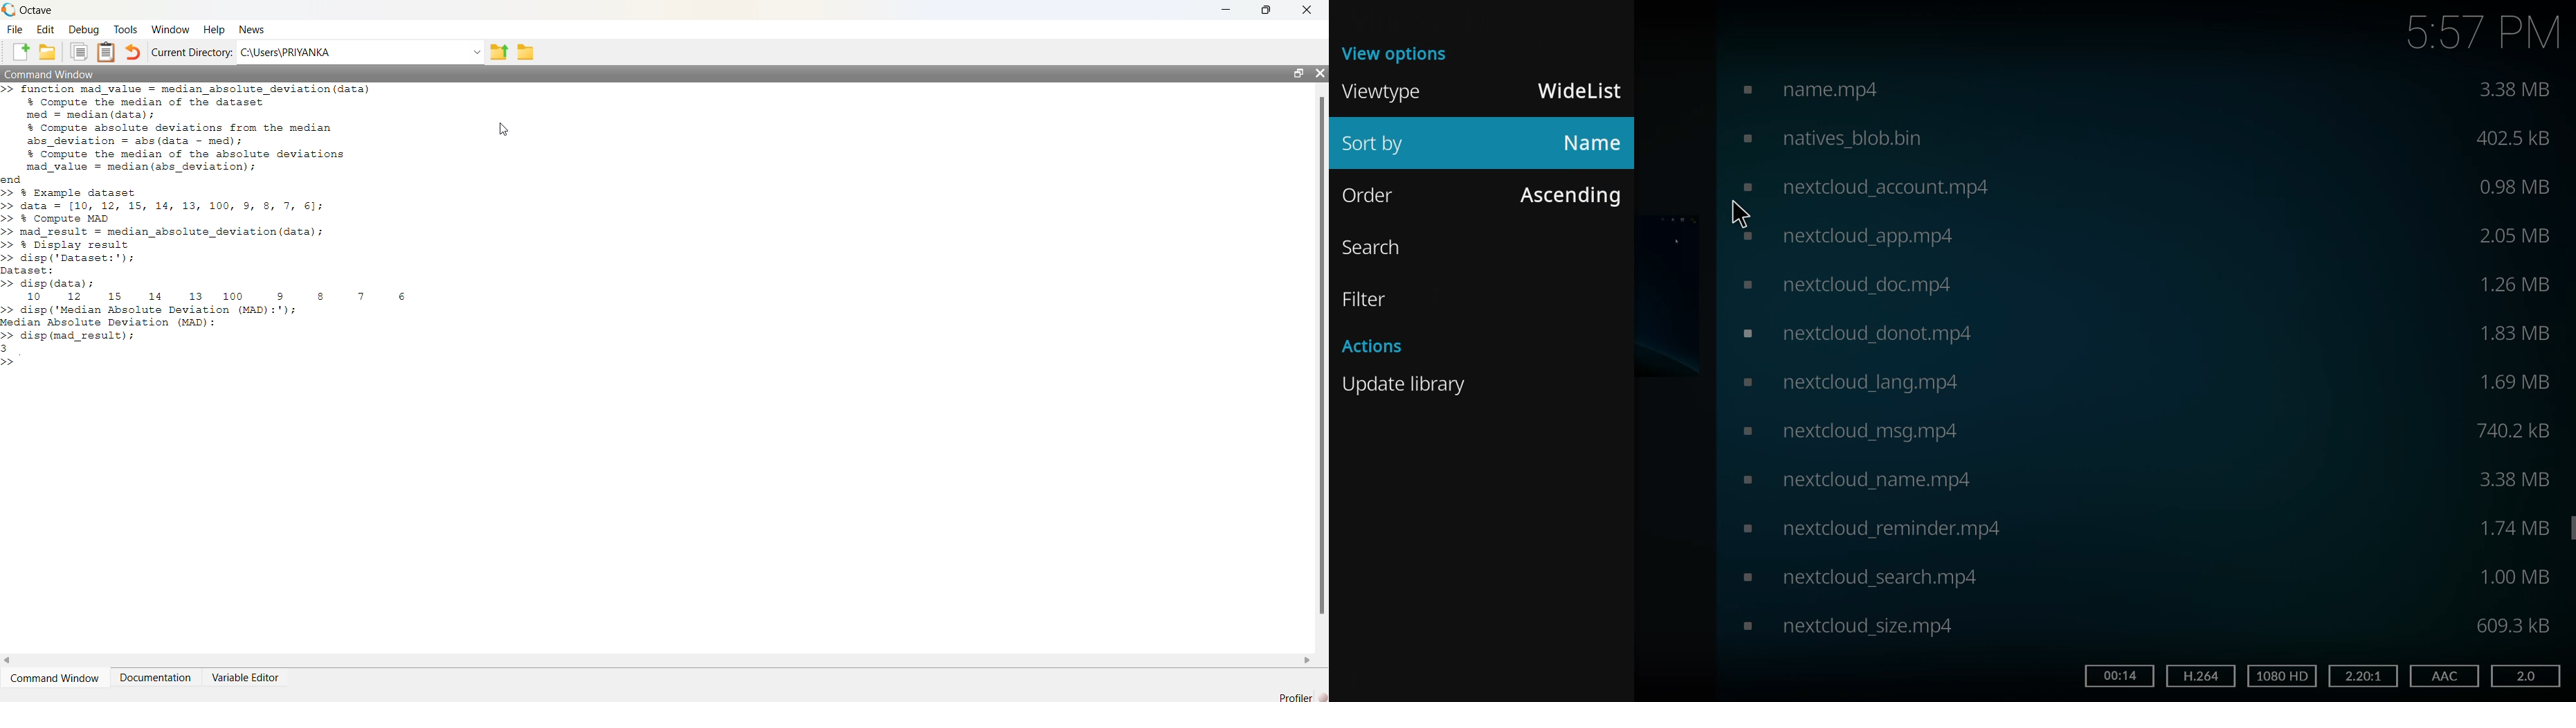  Describe the element at coordinates (19, 52) in the screenshot. I see `New script` at that location.